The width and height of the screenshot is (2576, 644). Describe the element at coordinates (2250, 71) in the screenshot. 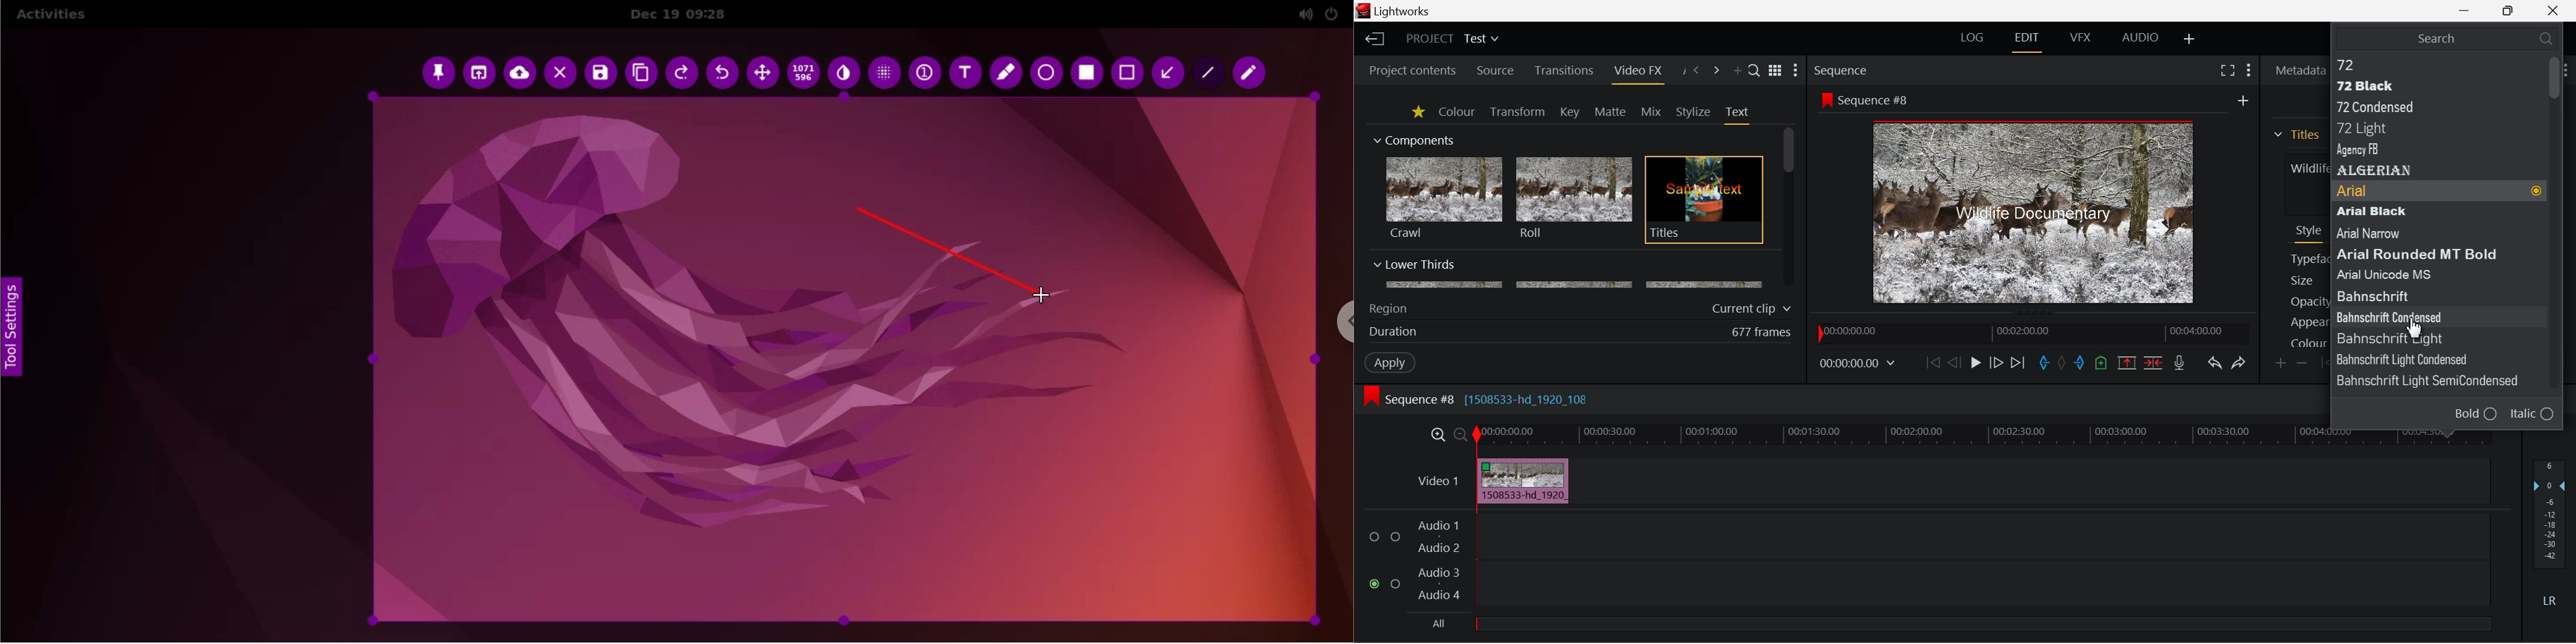

I see `Show Settings` at that location.